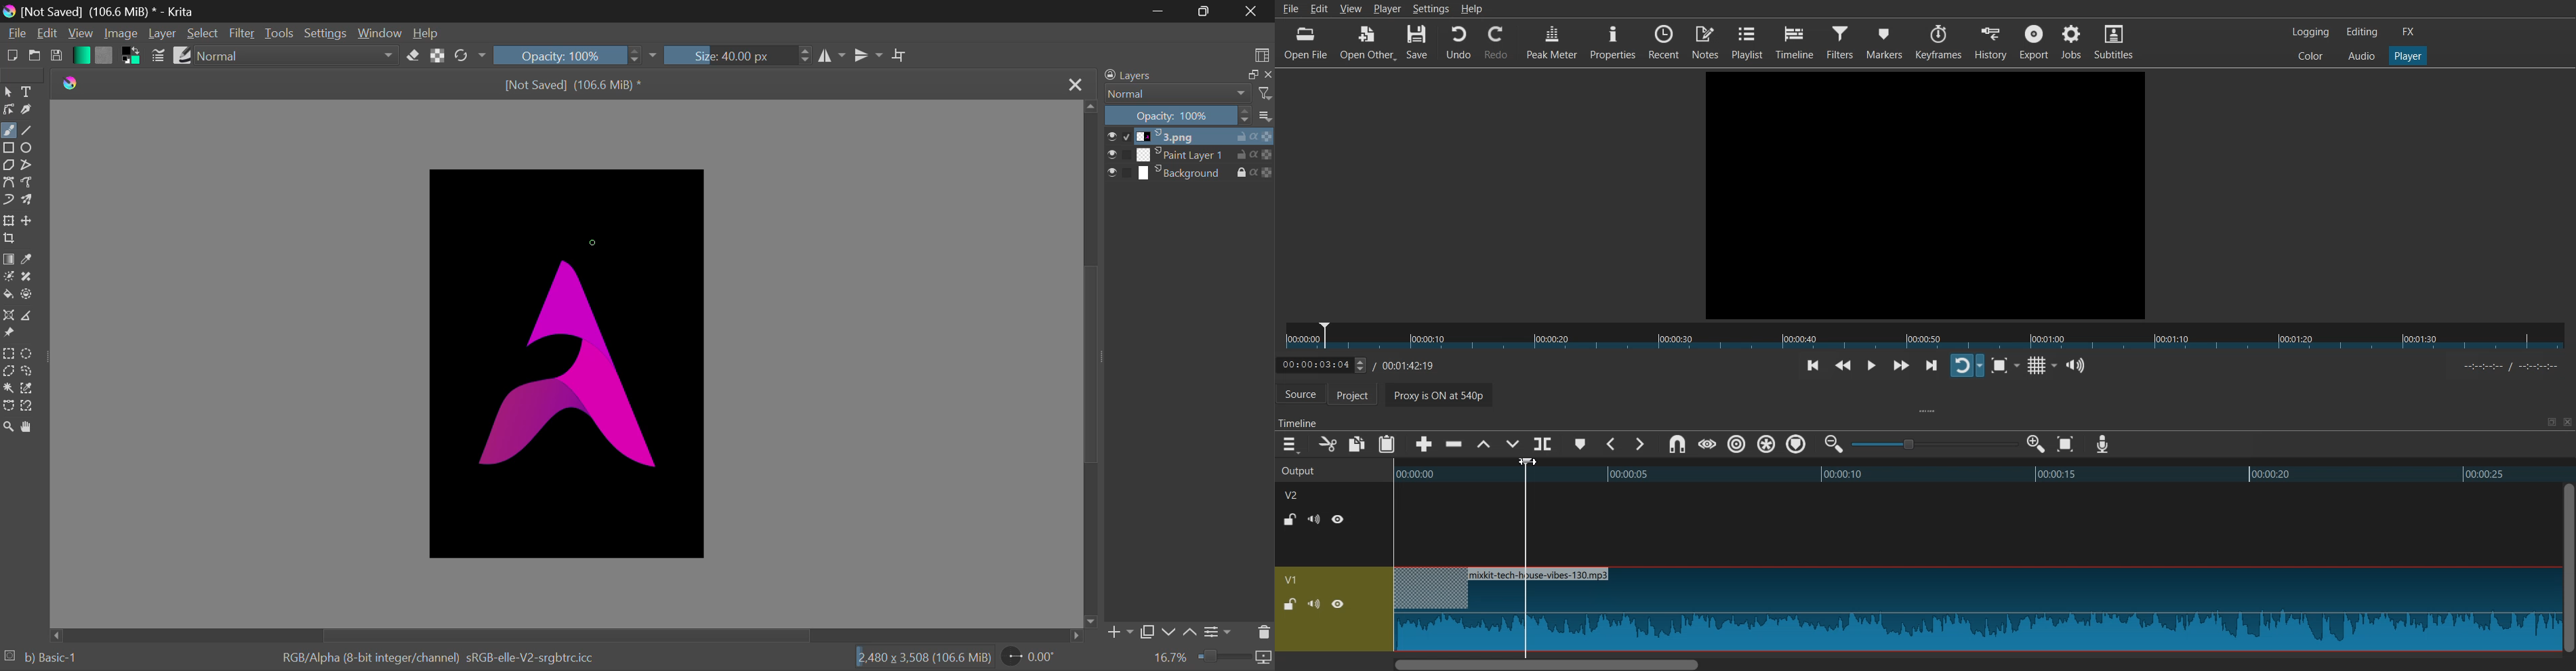 Image resolution: width=2576 pixels, height=672 pixels. I want to click on Move Layer Down, so click(1172, 631).